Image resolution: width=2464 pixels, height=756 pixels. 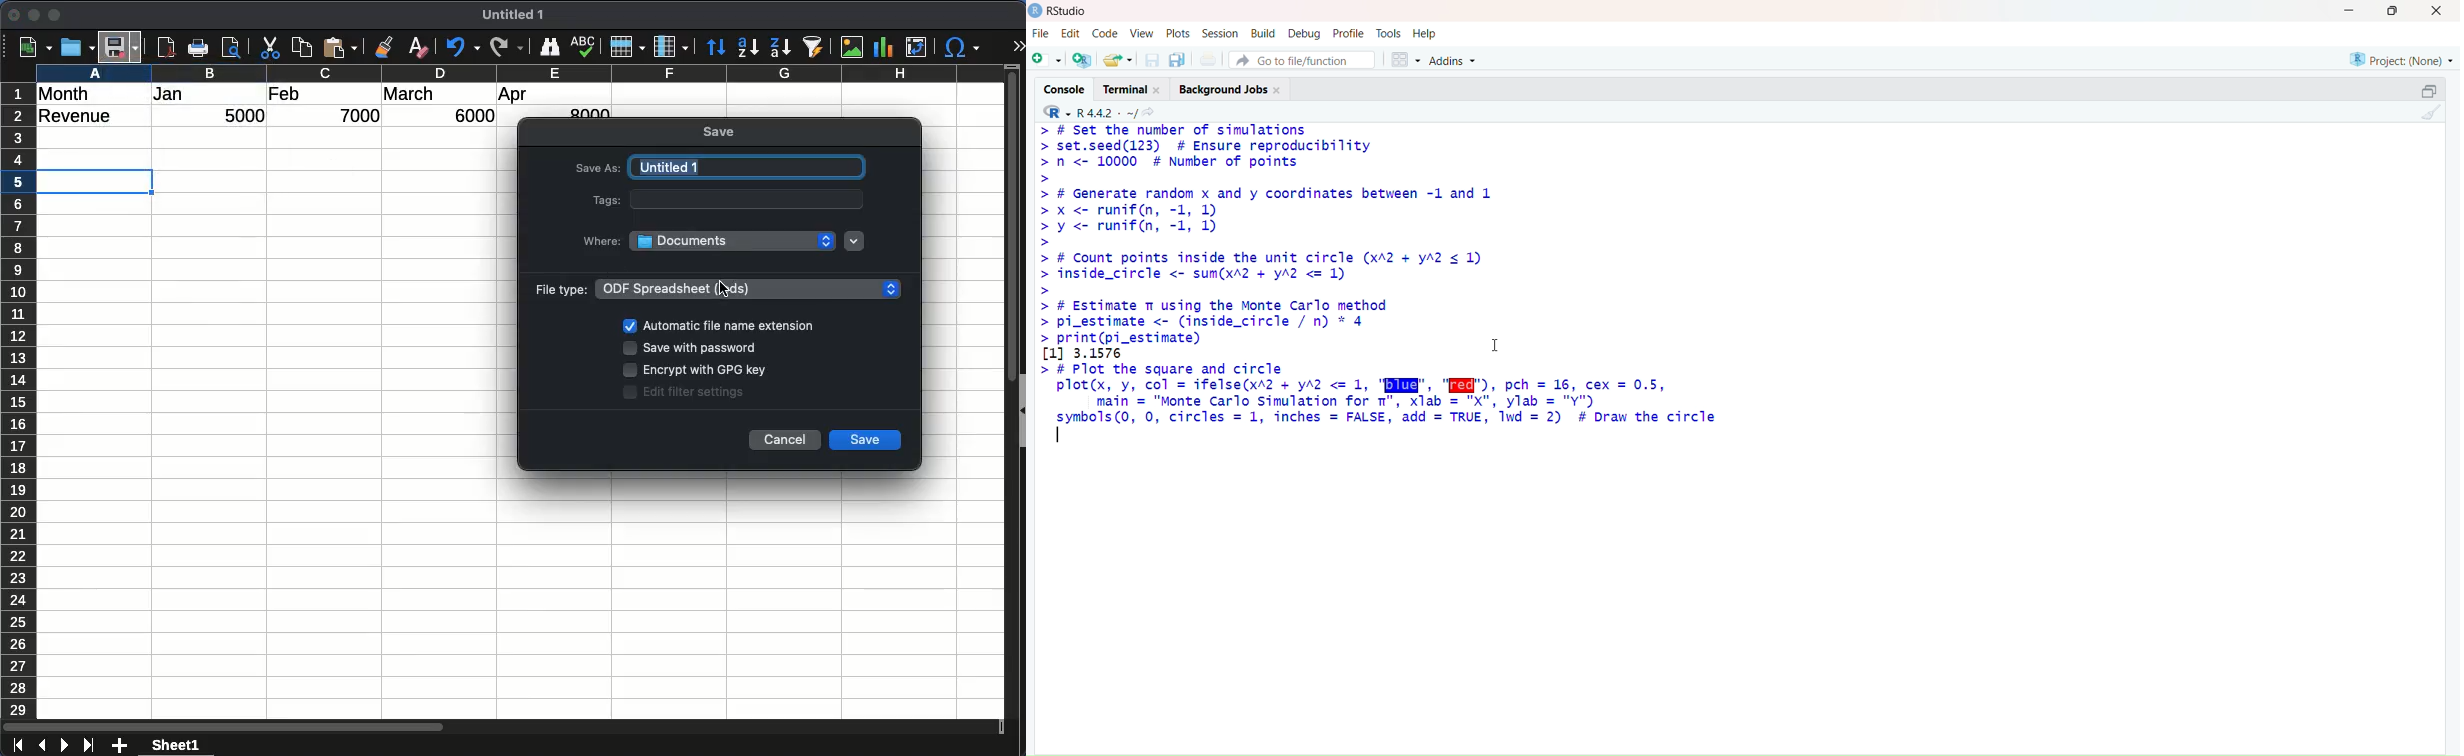 I want to click on Session, so click(x=1219, y=32).